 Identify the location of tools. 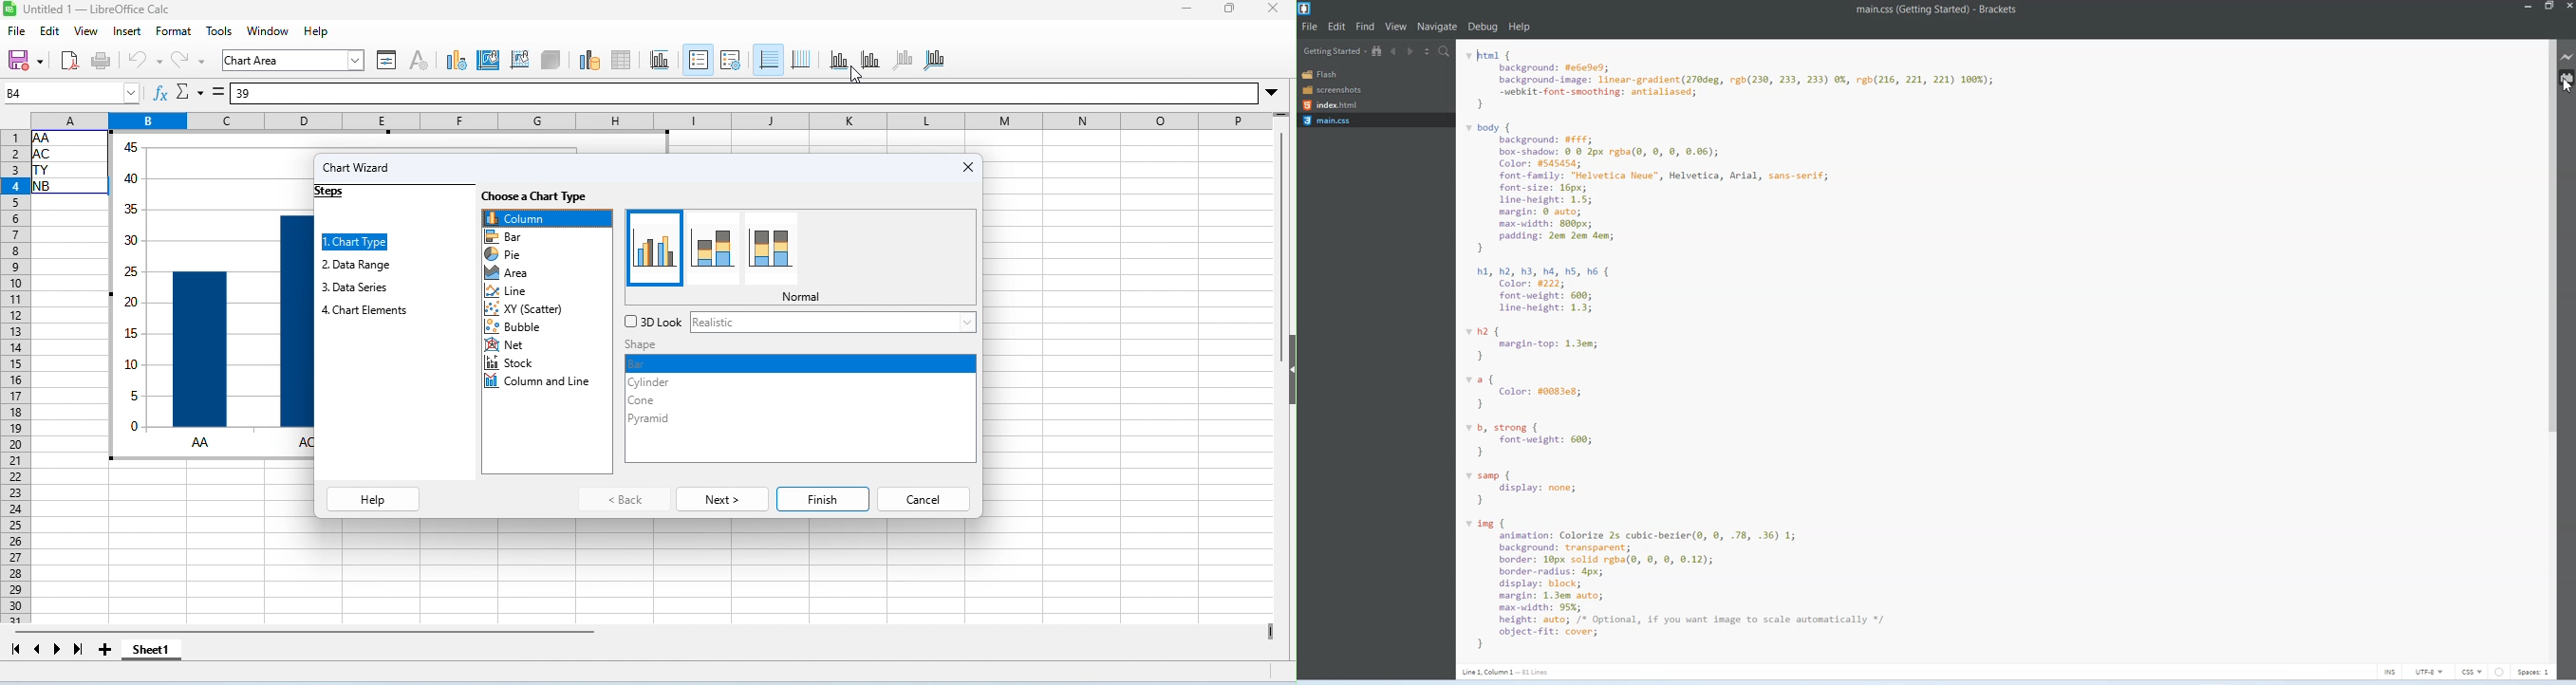
(219, 30).